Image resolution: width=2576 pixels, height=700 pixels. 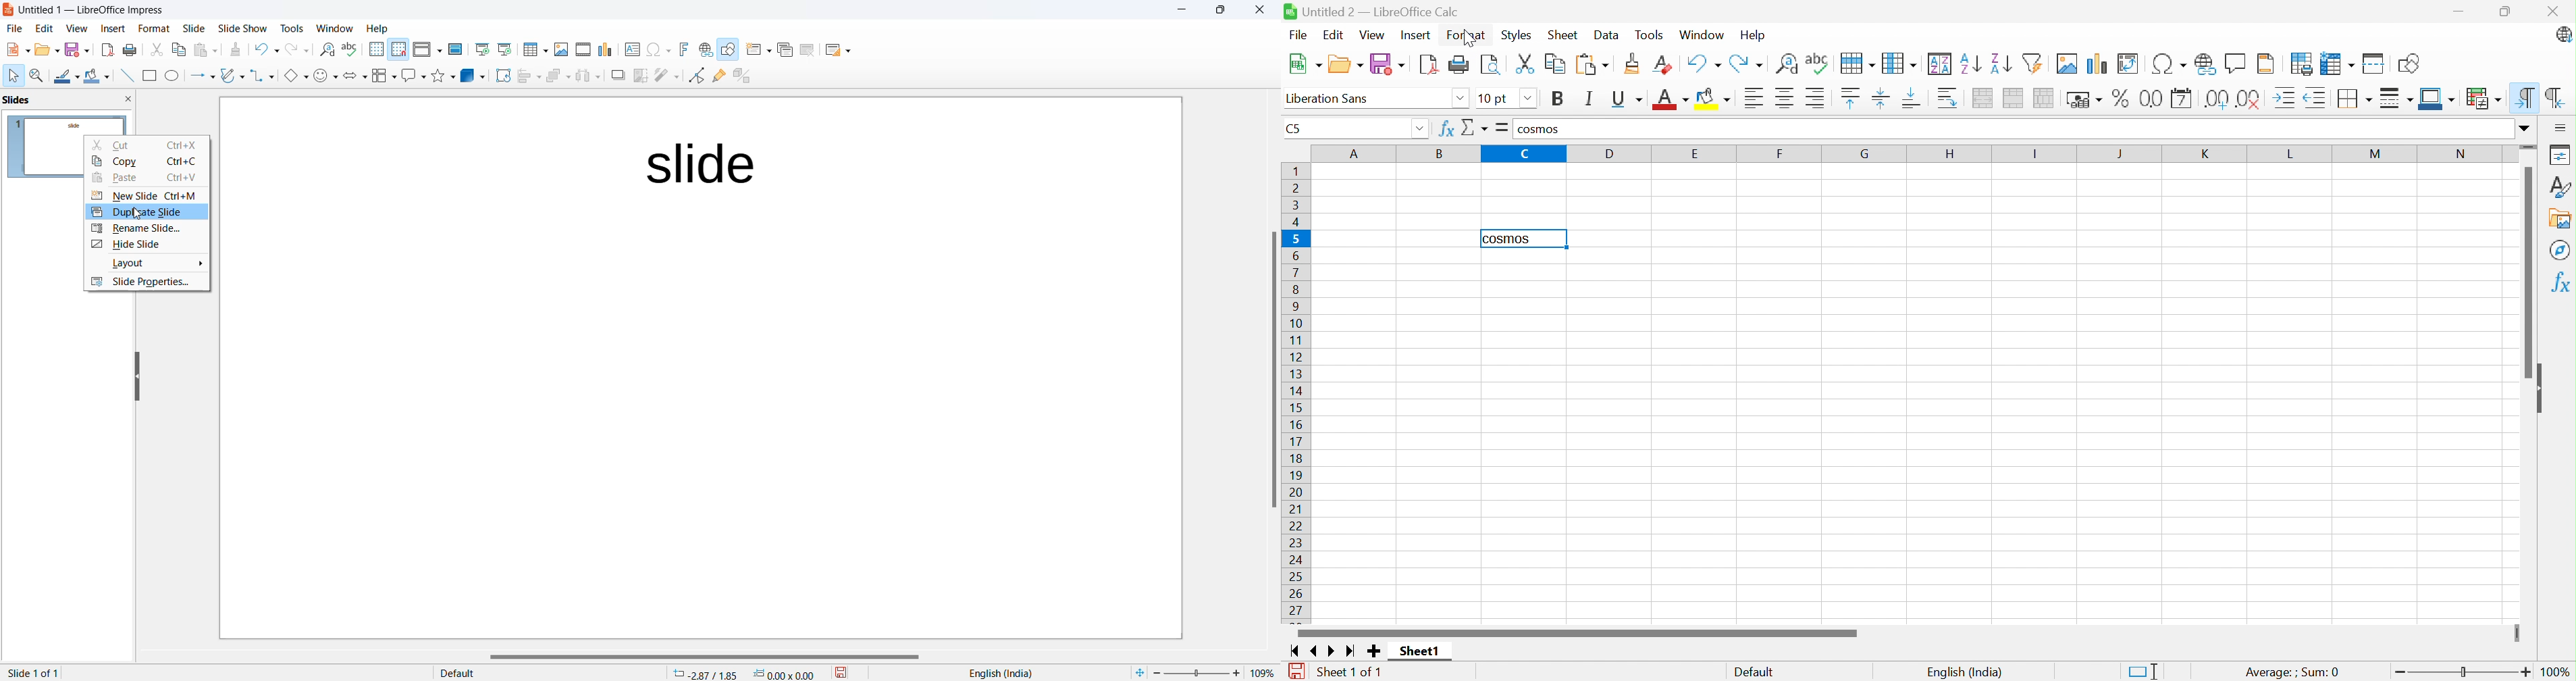 What do you see at coordinates (742, 75) in the screenshot?
I see `toggle extrusion` at bounding box center [742, 75].